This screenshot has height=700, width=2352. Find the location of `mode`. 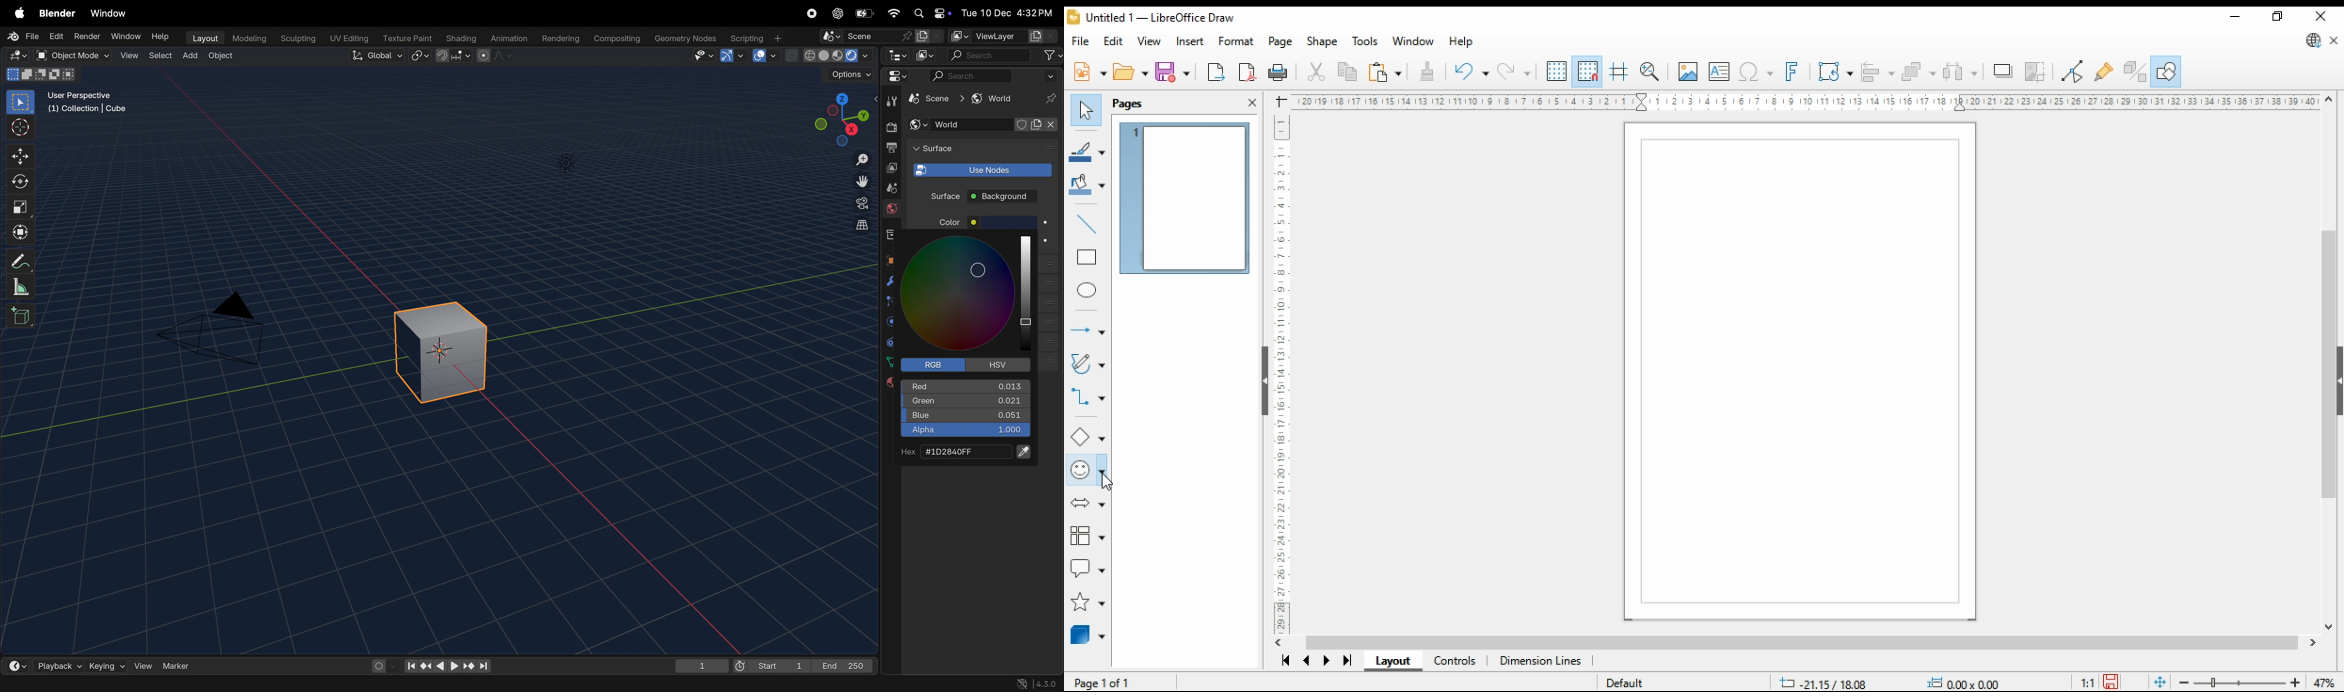

mode is located at coordinates (39, 75).